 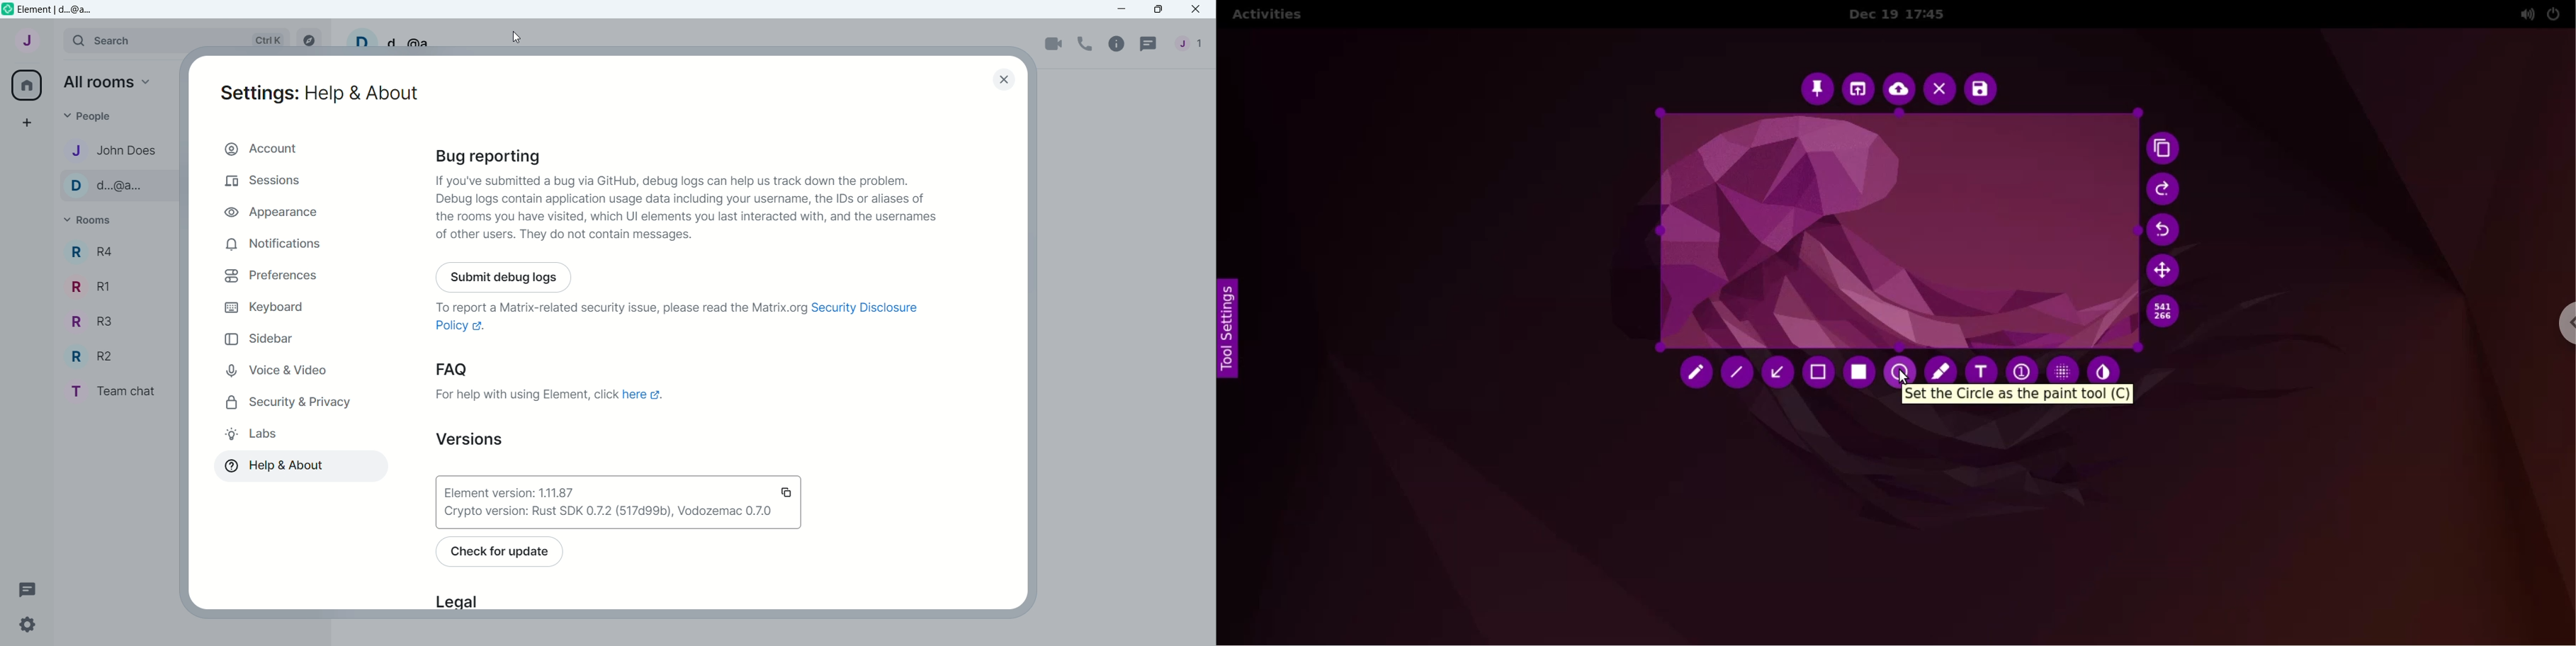 I want to click on Element version: 1.11.87    cryptoversion: rust SDK 0.72 (517d99b), vodozemac . 0.70, so click(x=619, y=503).